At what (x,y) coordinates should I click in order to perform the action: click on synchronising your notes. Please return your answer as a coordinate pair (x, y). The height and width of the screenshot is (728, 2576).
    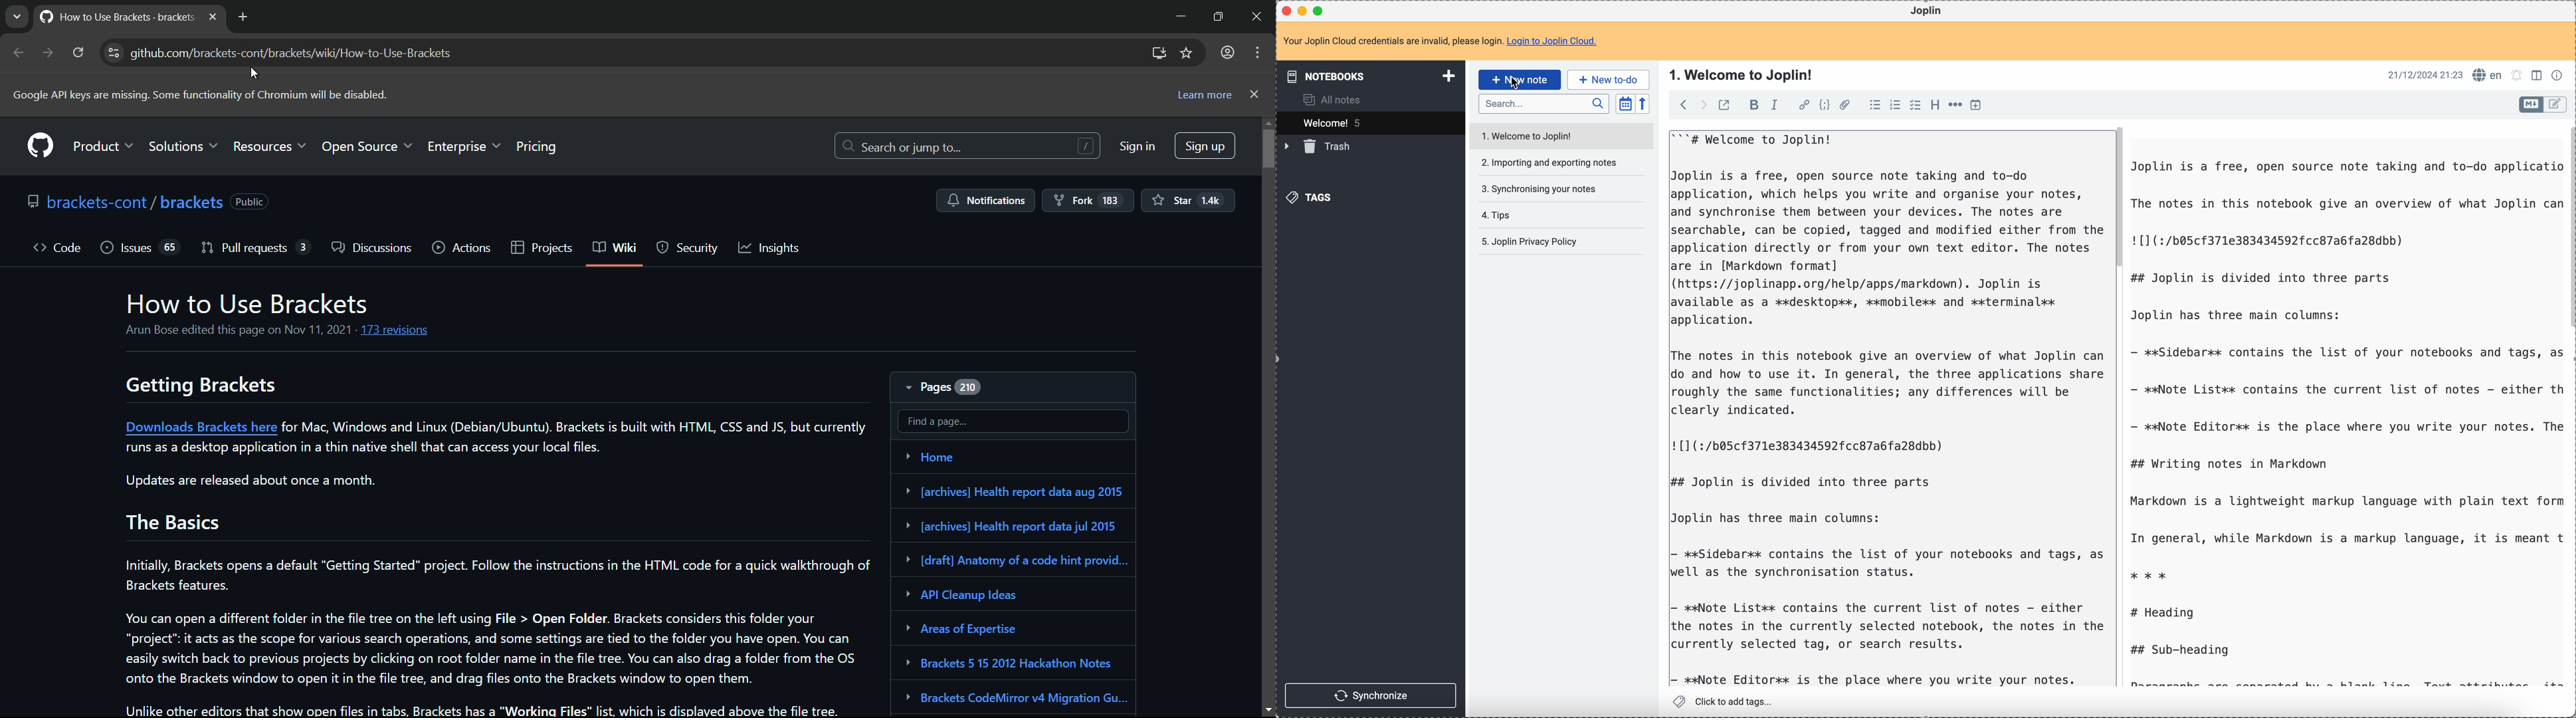
    Looking at the image, I should click on (1544, 189).